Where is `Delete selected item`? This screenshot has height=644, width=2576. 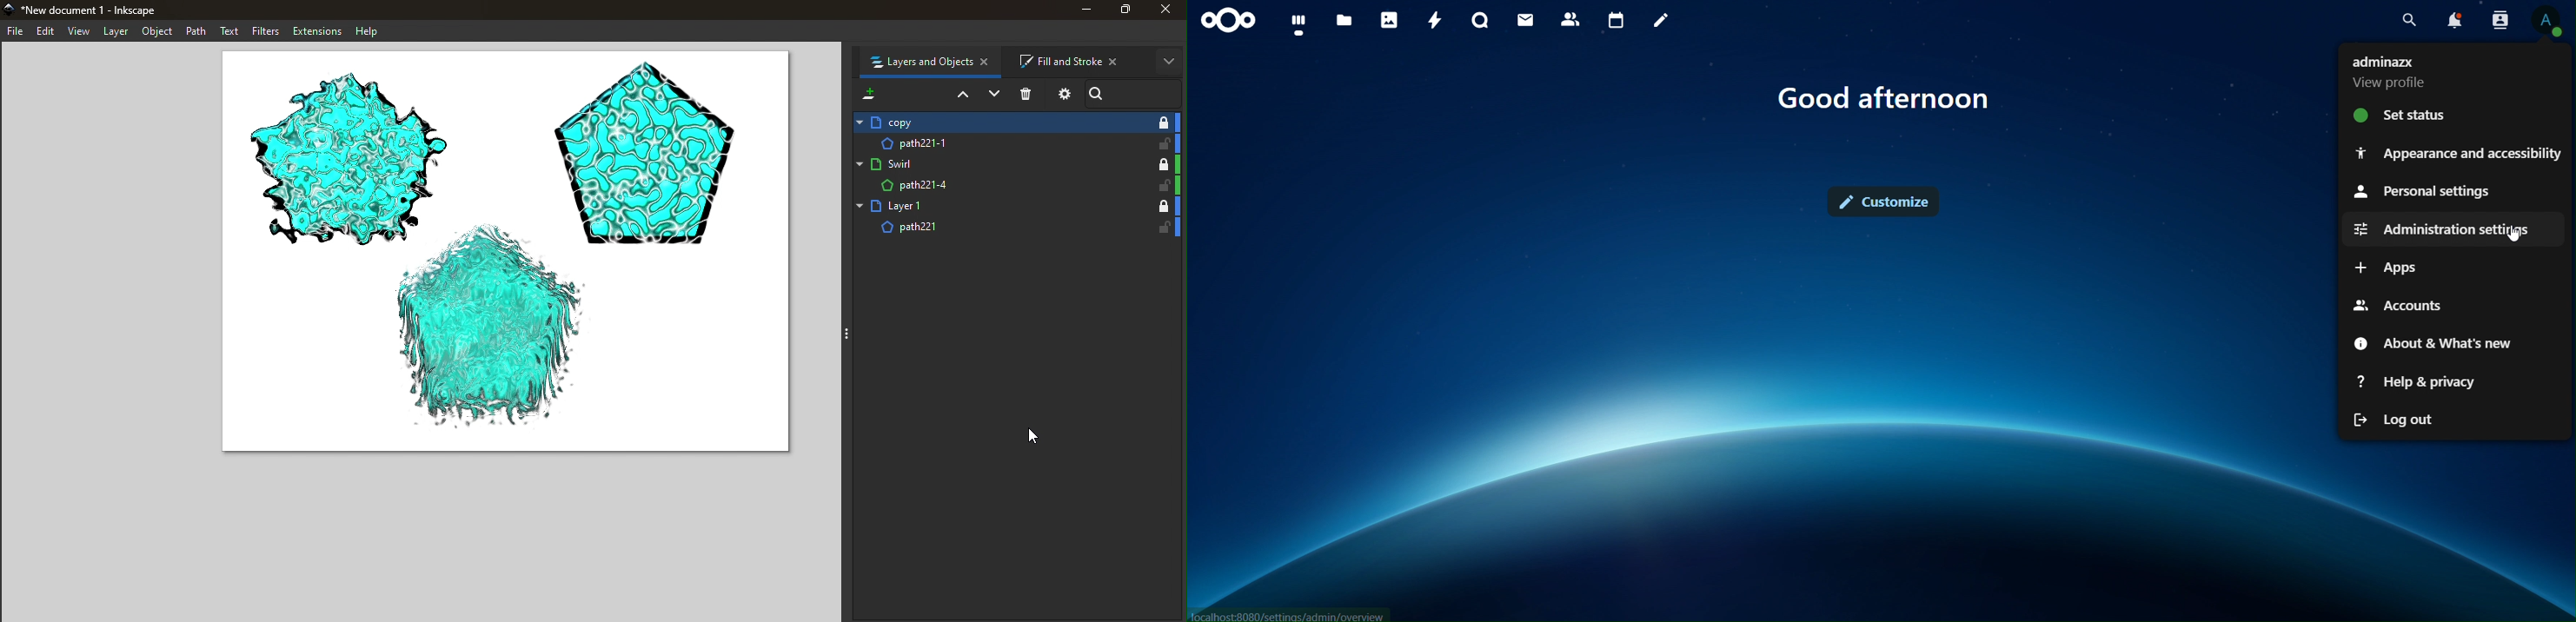
Delete selected item is located at coordinates (1028, 94).